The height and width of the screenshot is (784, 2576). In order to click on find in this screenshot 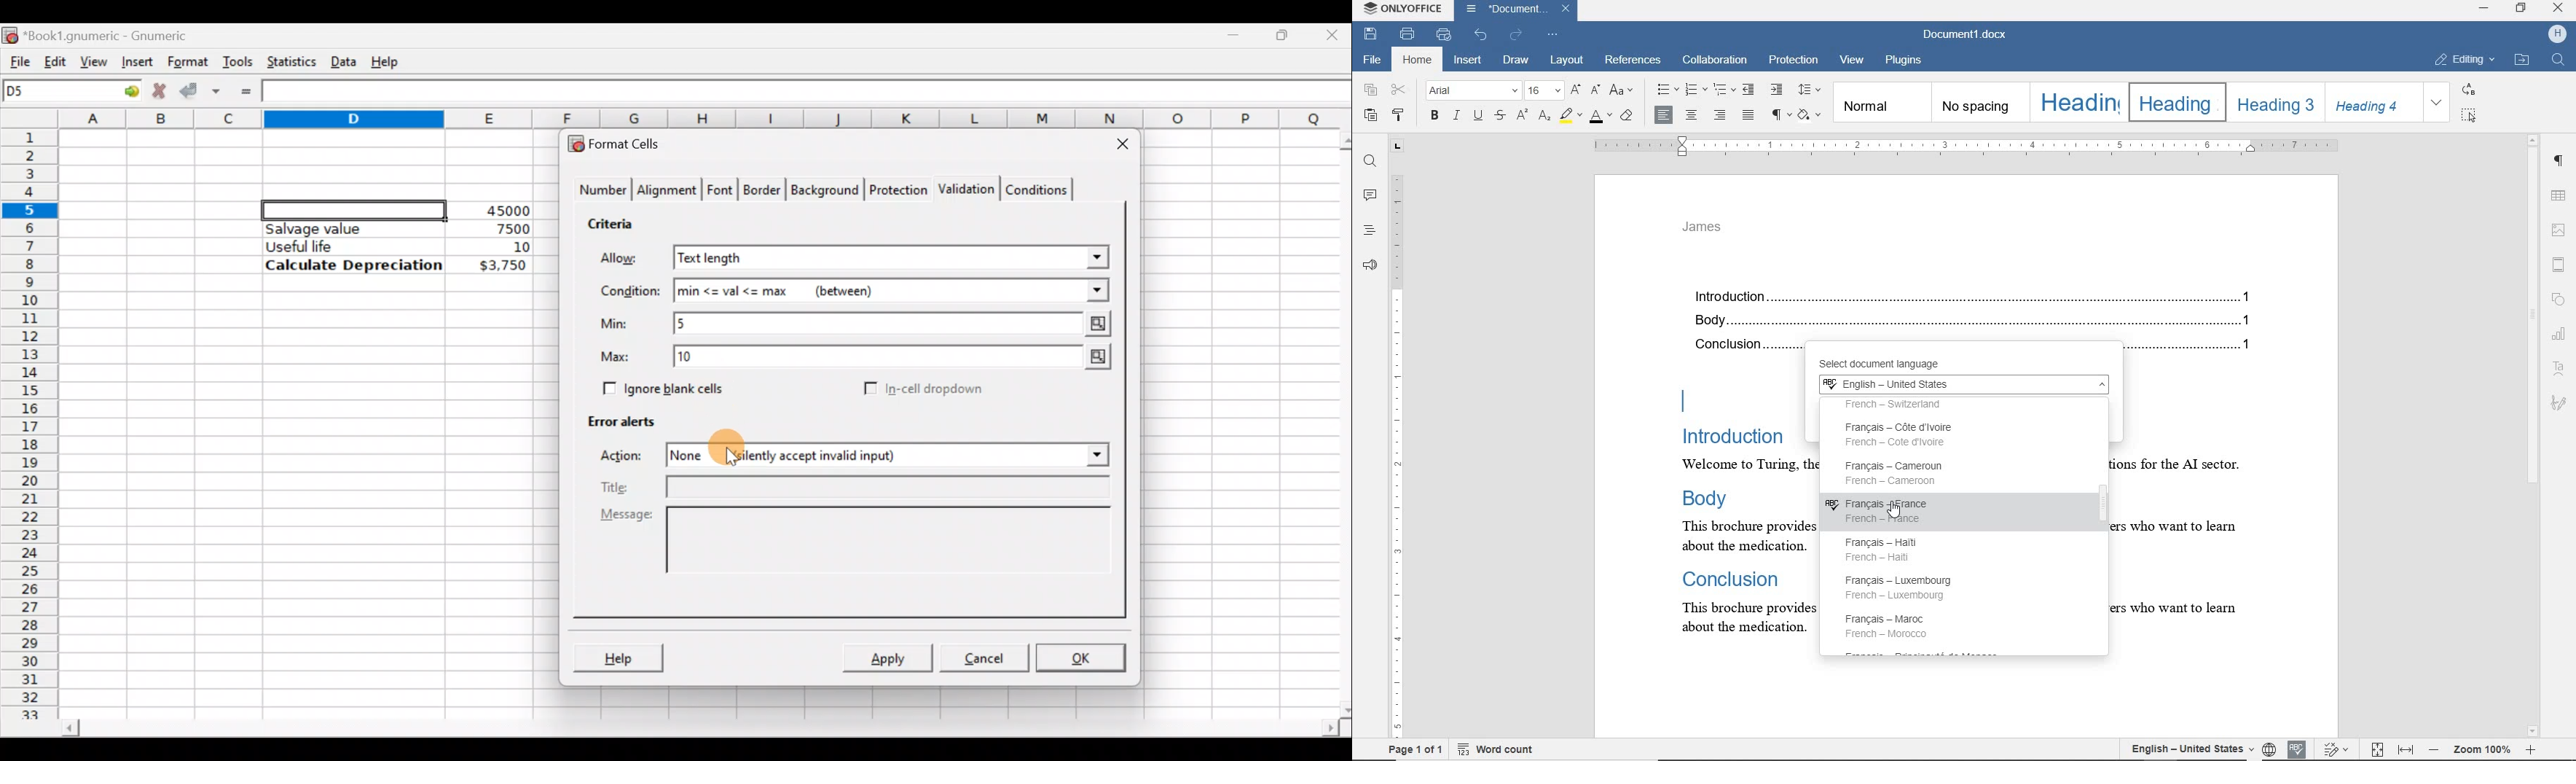, I will do `click(1370, 163)`.